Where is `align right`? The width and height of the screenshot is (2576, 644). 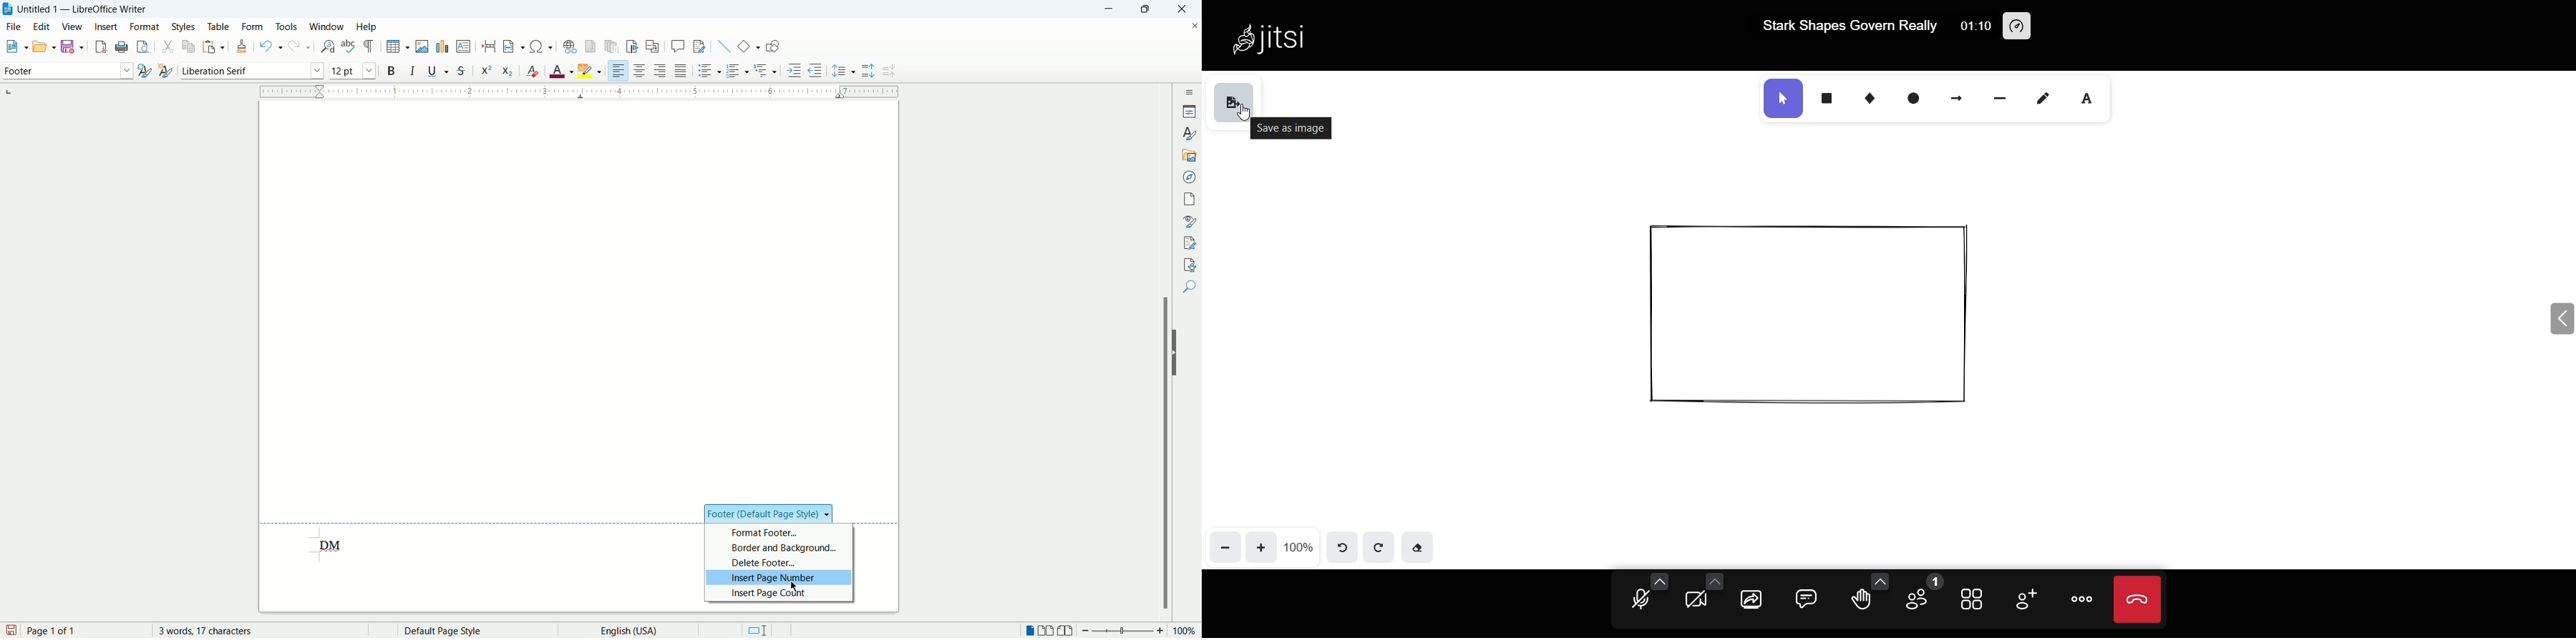
align right is located at coordinates (662, 73).